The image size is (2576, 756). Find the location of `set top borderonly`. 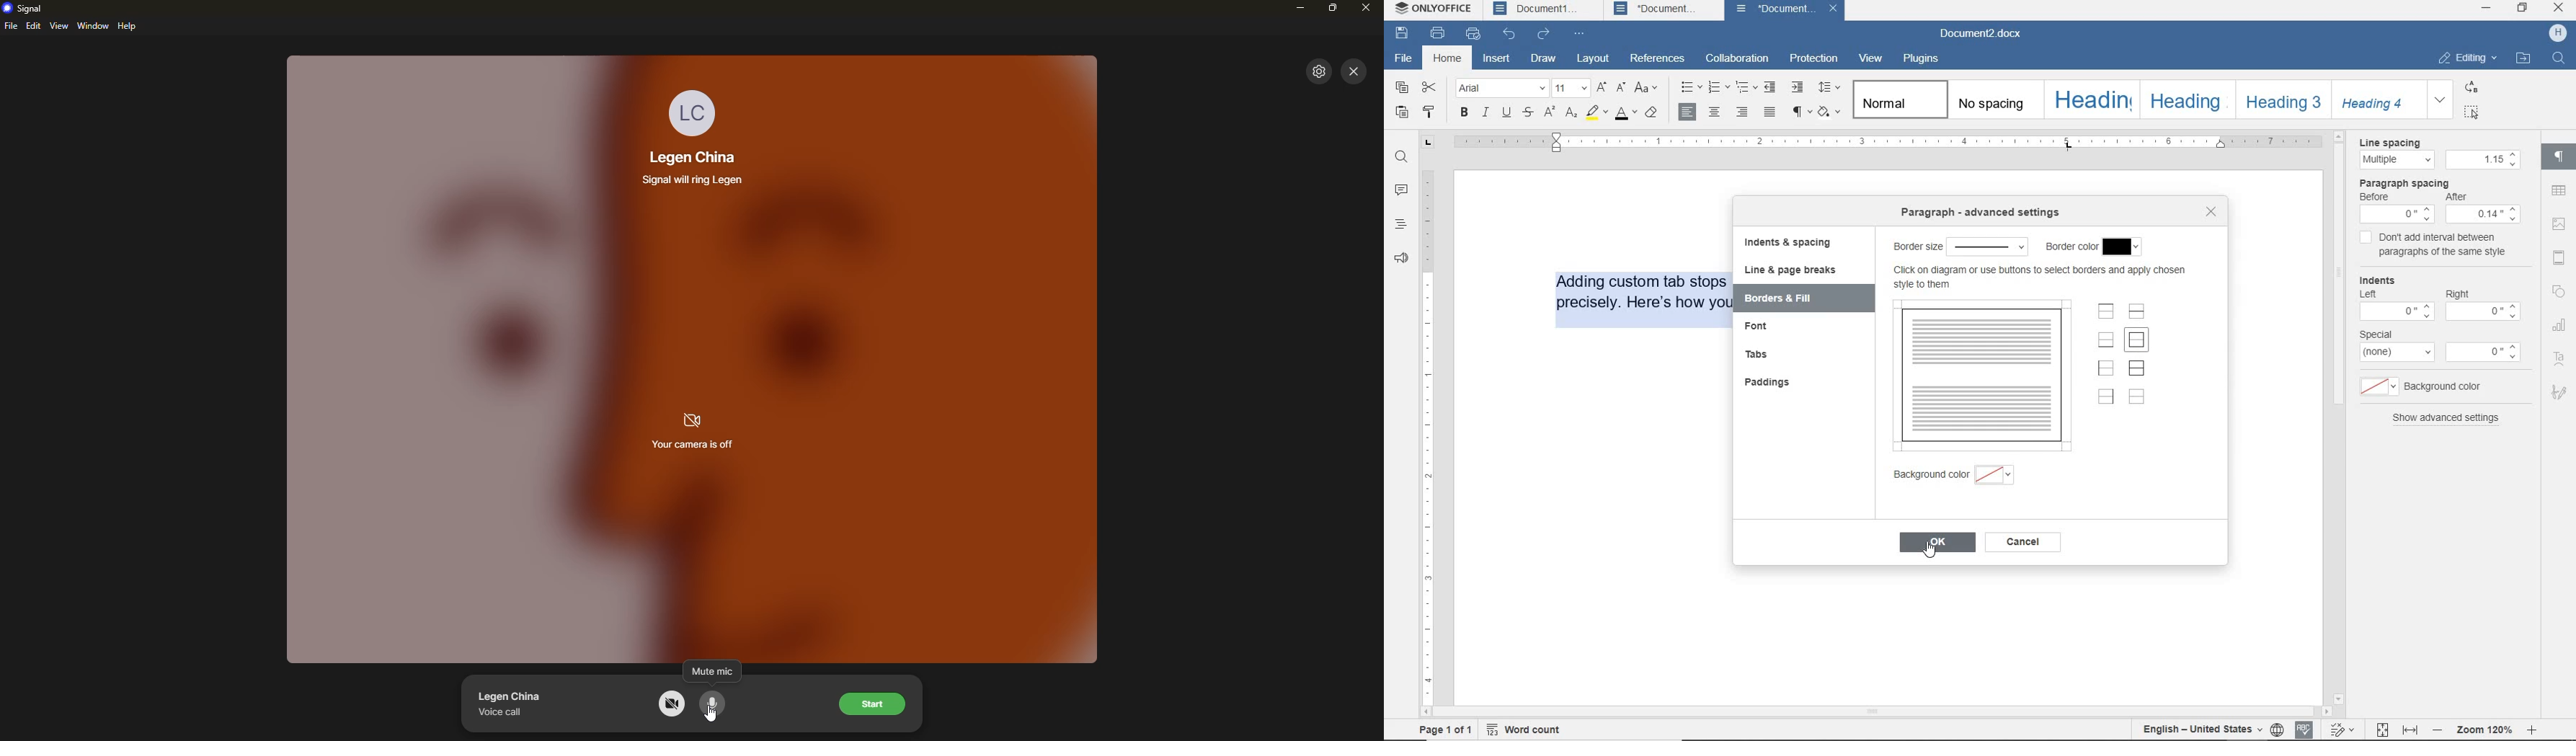

set top borderonly is located at coordinates (2106, 313).